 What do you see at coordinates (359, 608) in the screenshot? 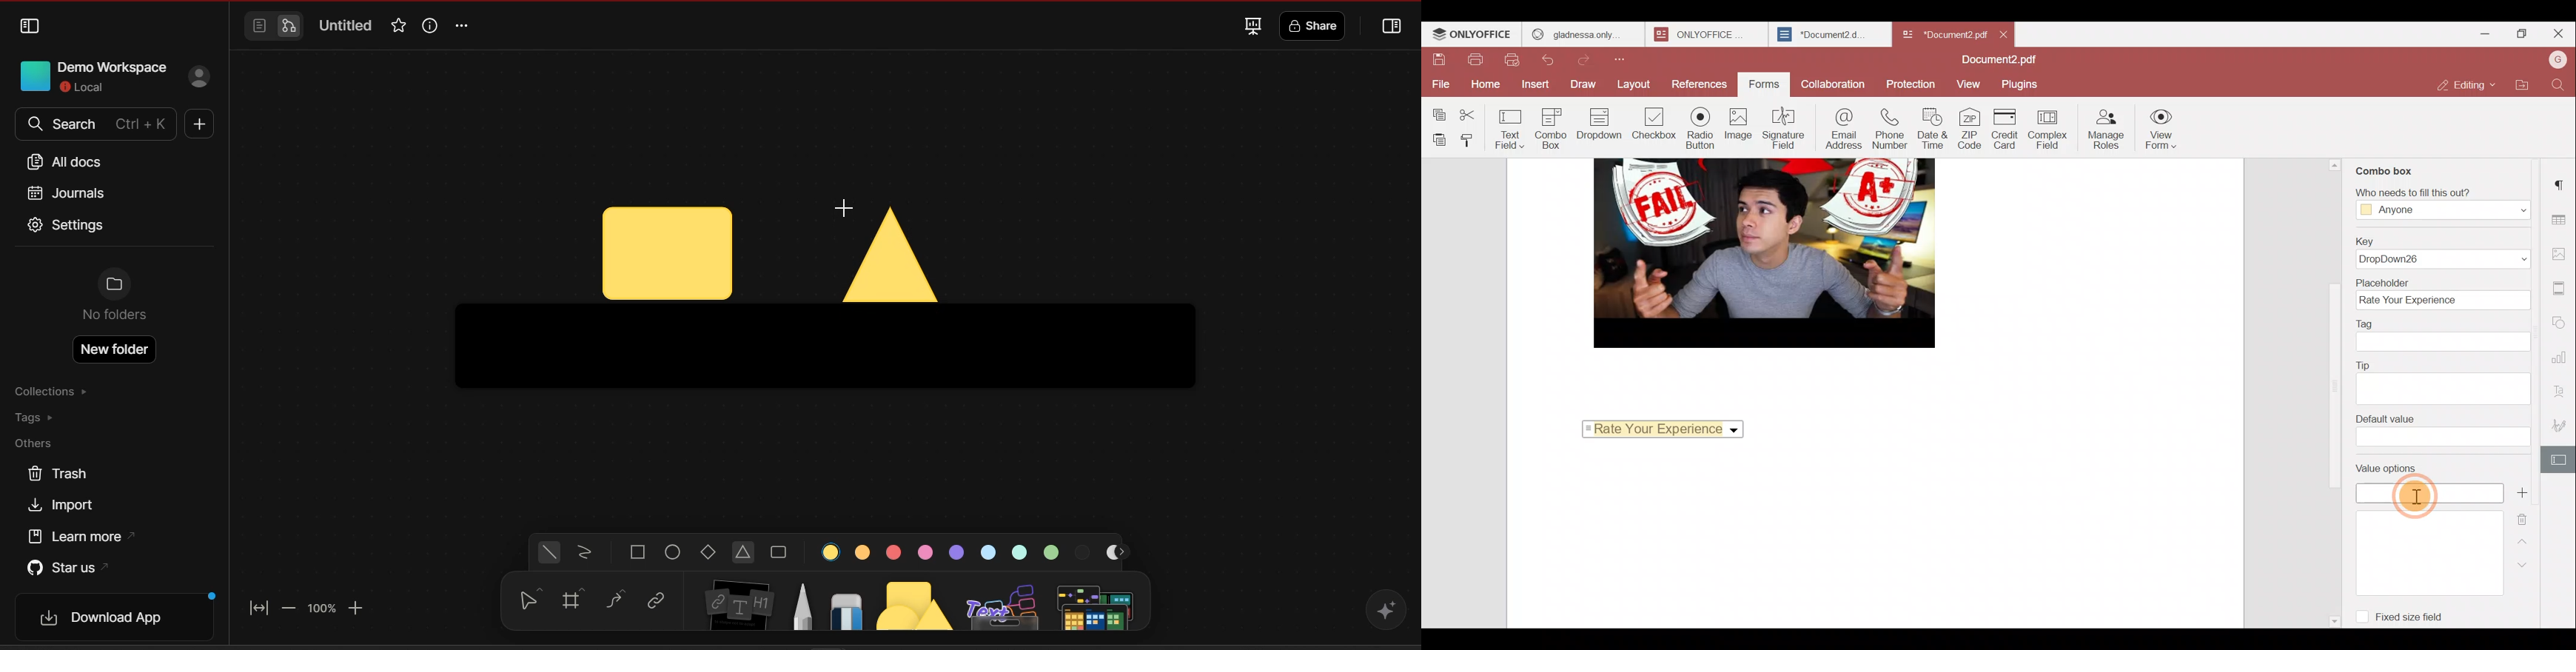
I see `zoom in` at bounding box center [359, 608].